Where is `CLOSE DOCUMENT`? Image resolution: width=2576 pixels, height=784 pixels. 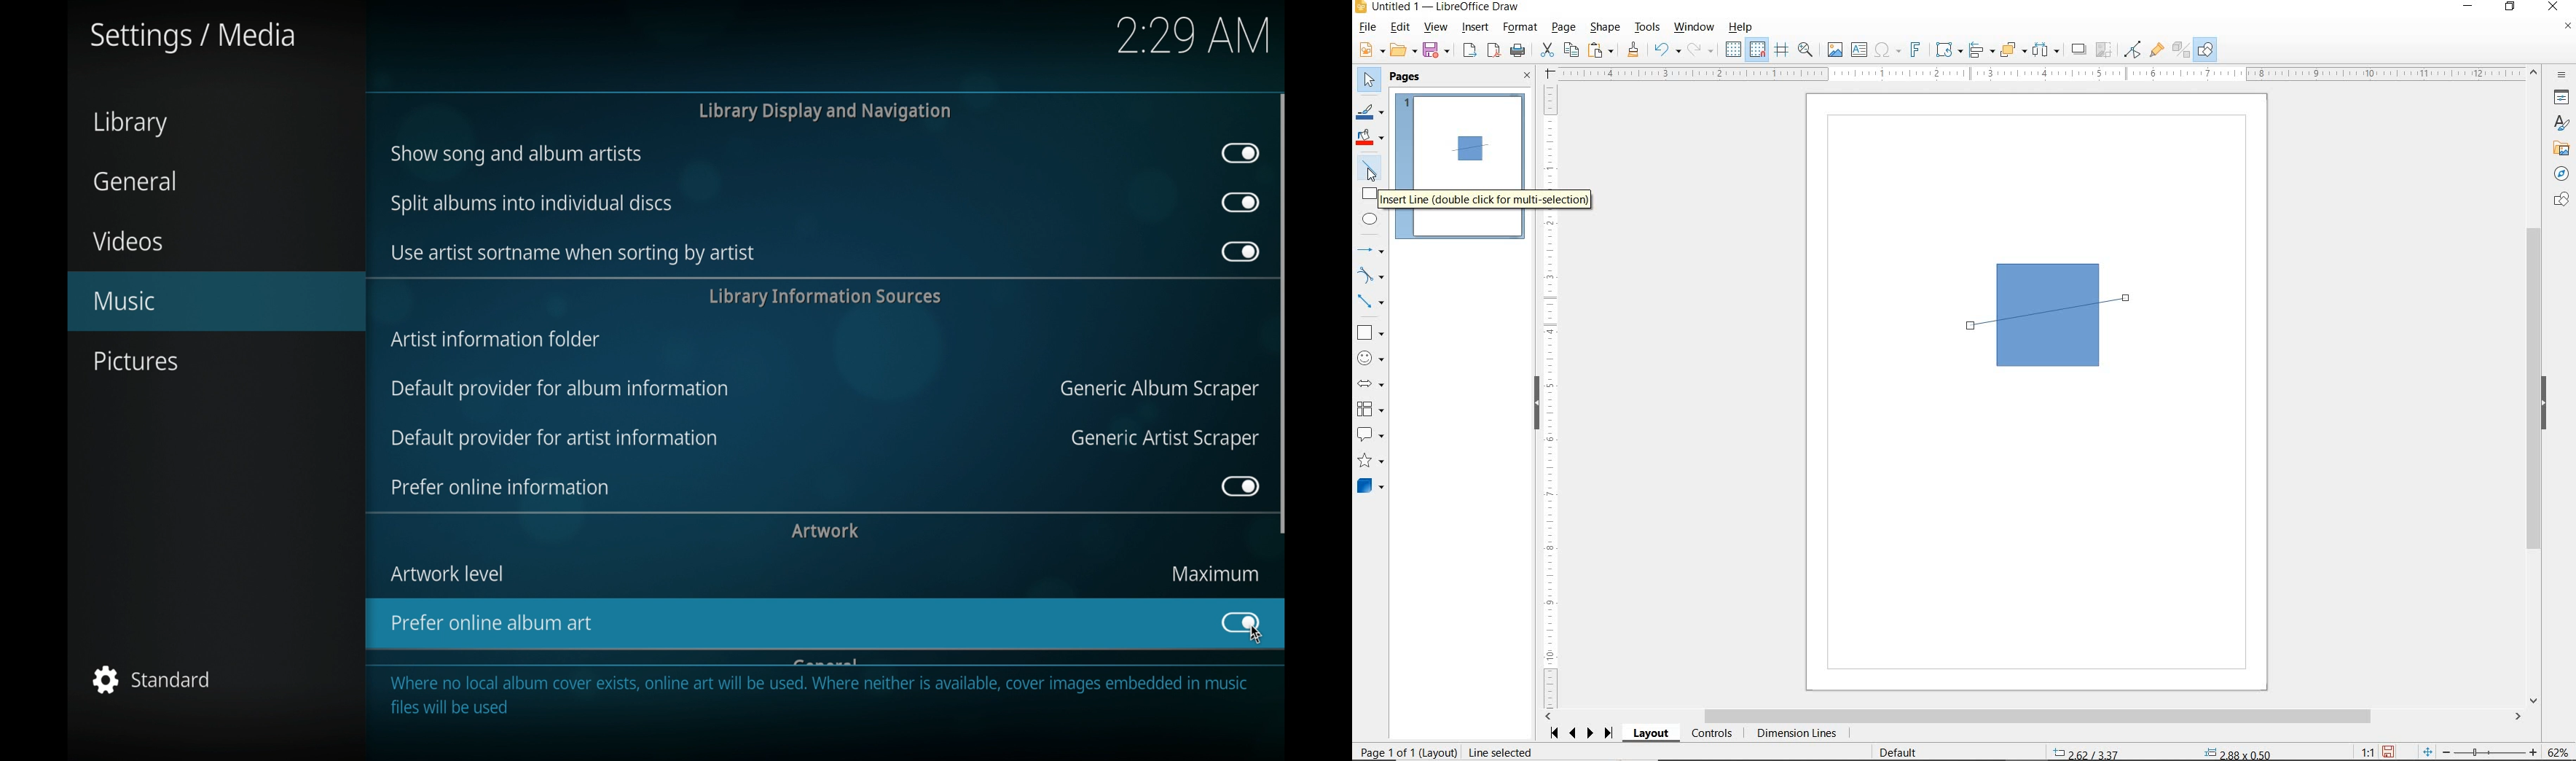
CLOSE DOCUMENT is located at coordinates (2567, 27).